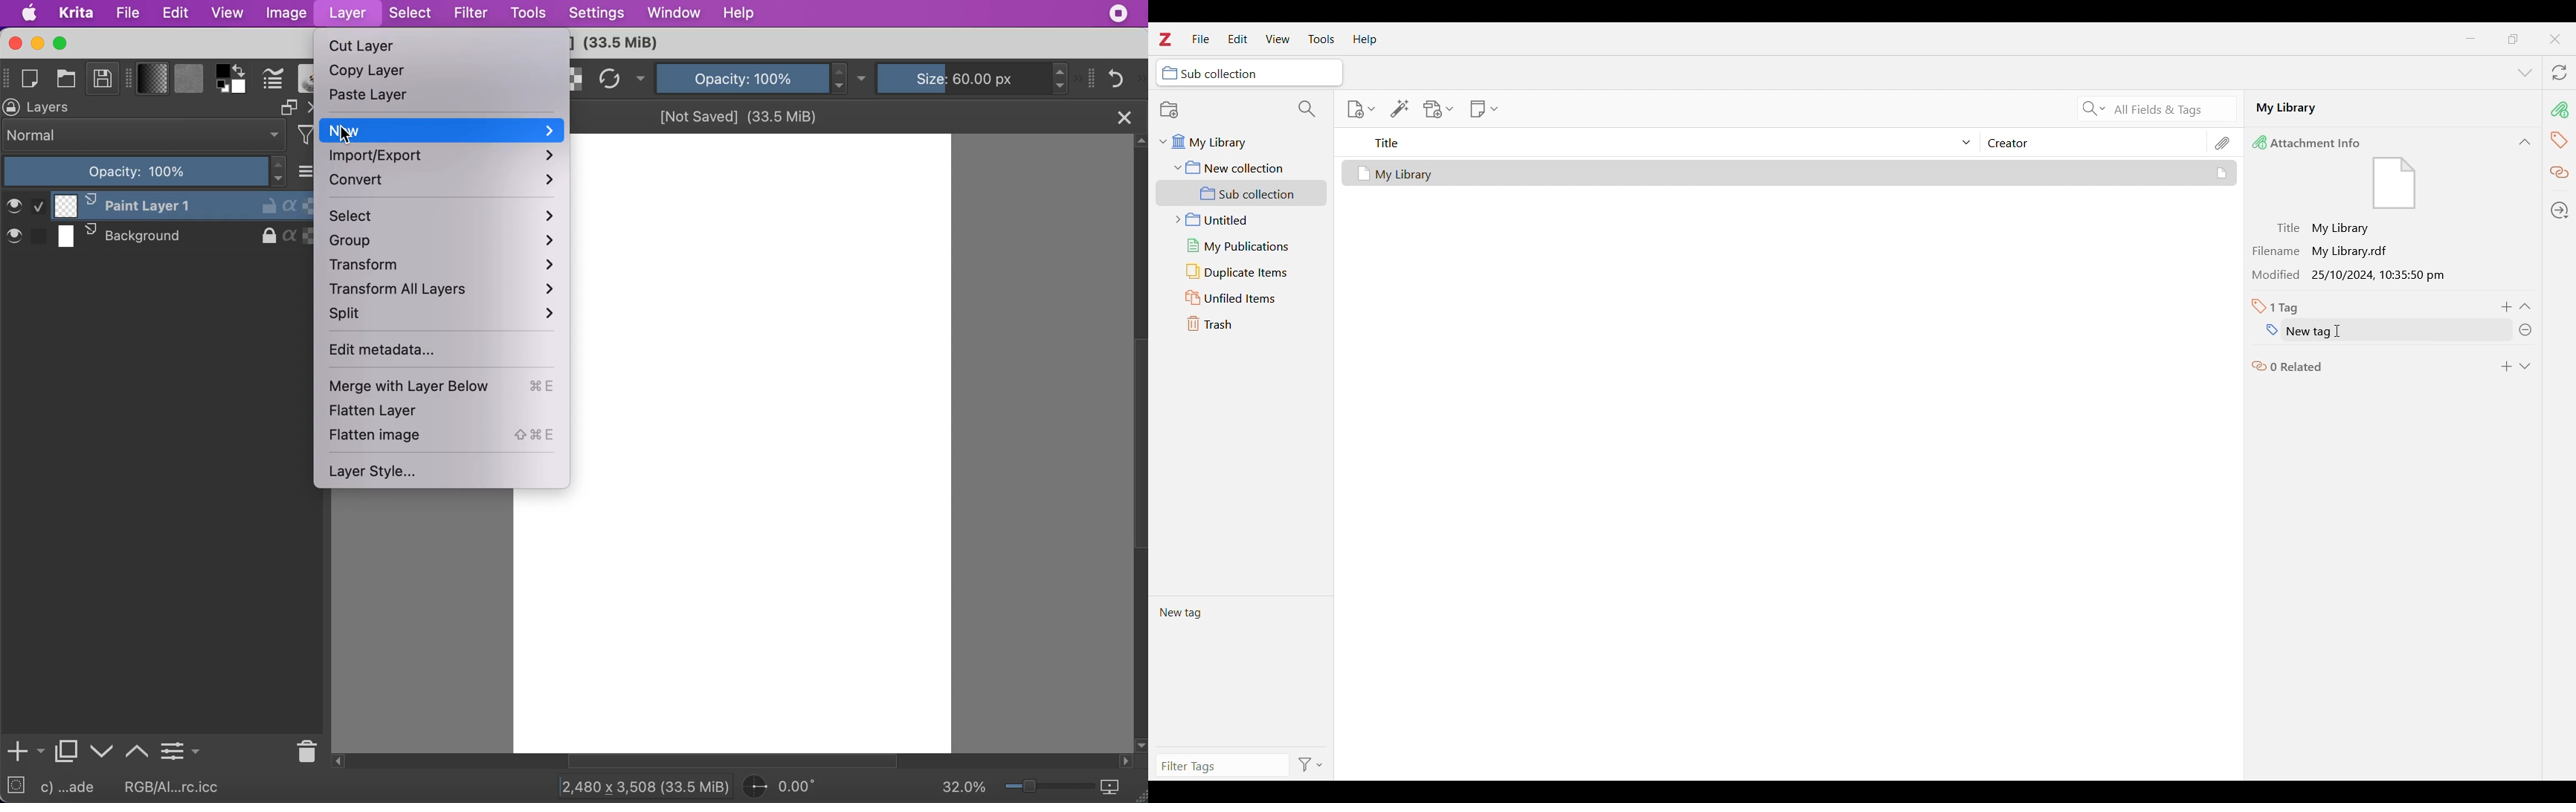  What do you see at coordinates (412, 14) in the screenshot?
I see `select` at bounding box center [412, 14].